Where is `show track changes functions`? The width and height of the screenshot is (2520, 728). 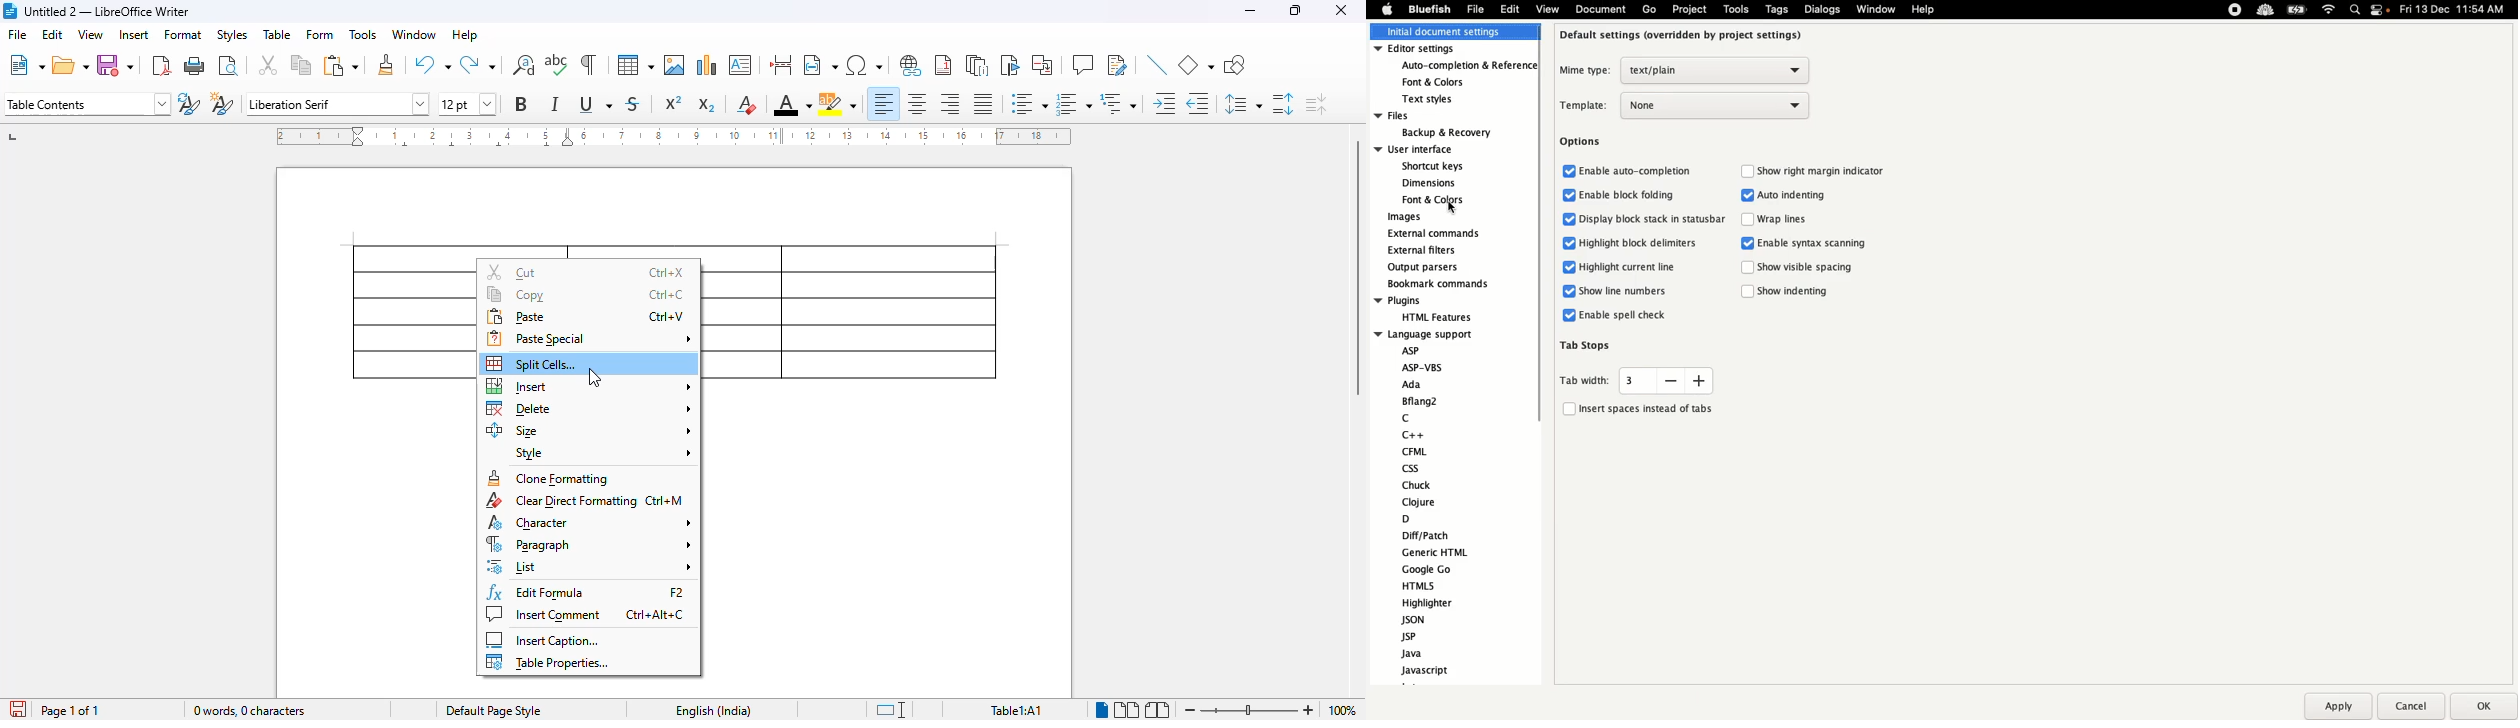
show track changes functions is located at coordinates (1118, 65).